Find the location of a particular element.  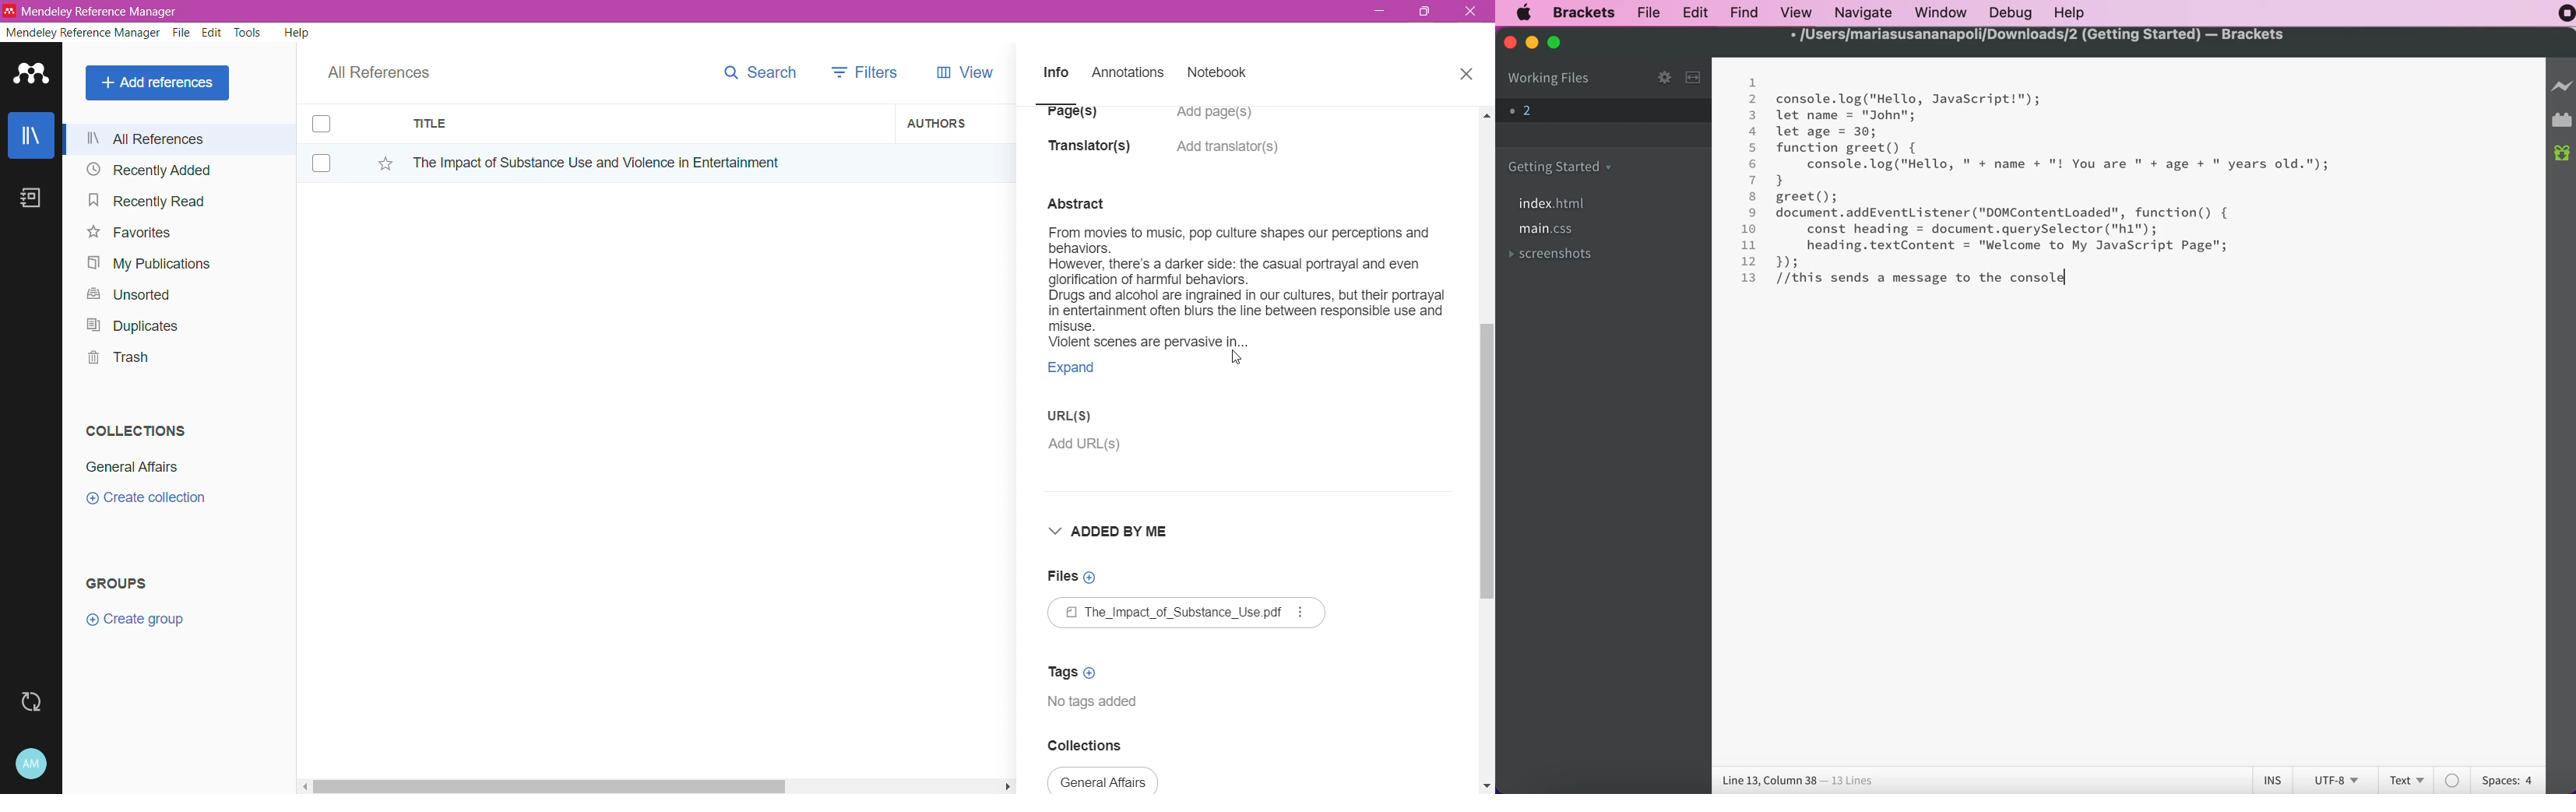

Edit is located at coordinates (212, 33).